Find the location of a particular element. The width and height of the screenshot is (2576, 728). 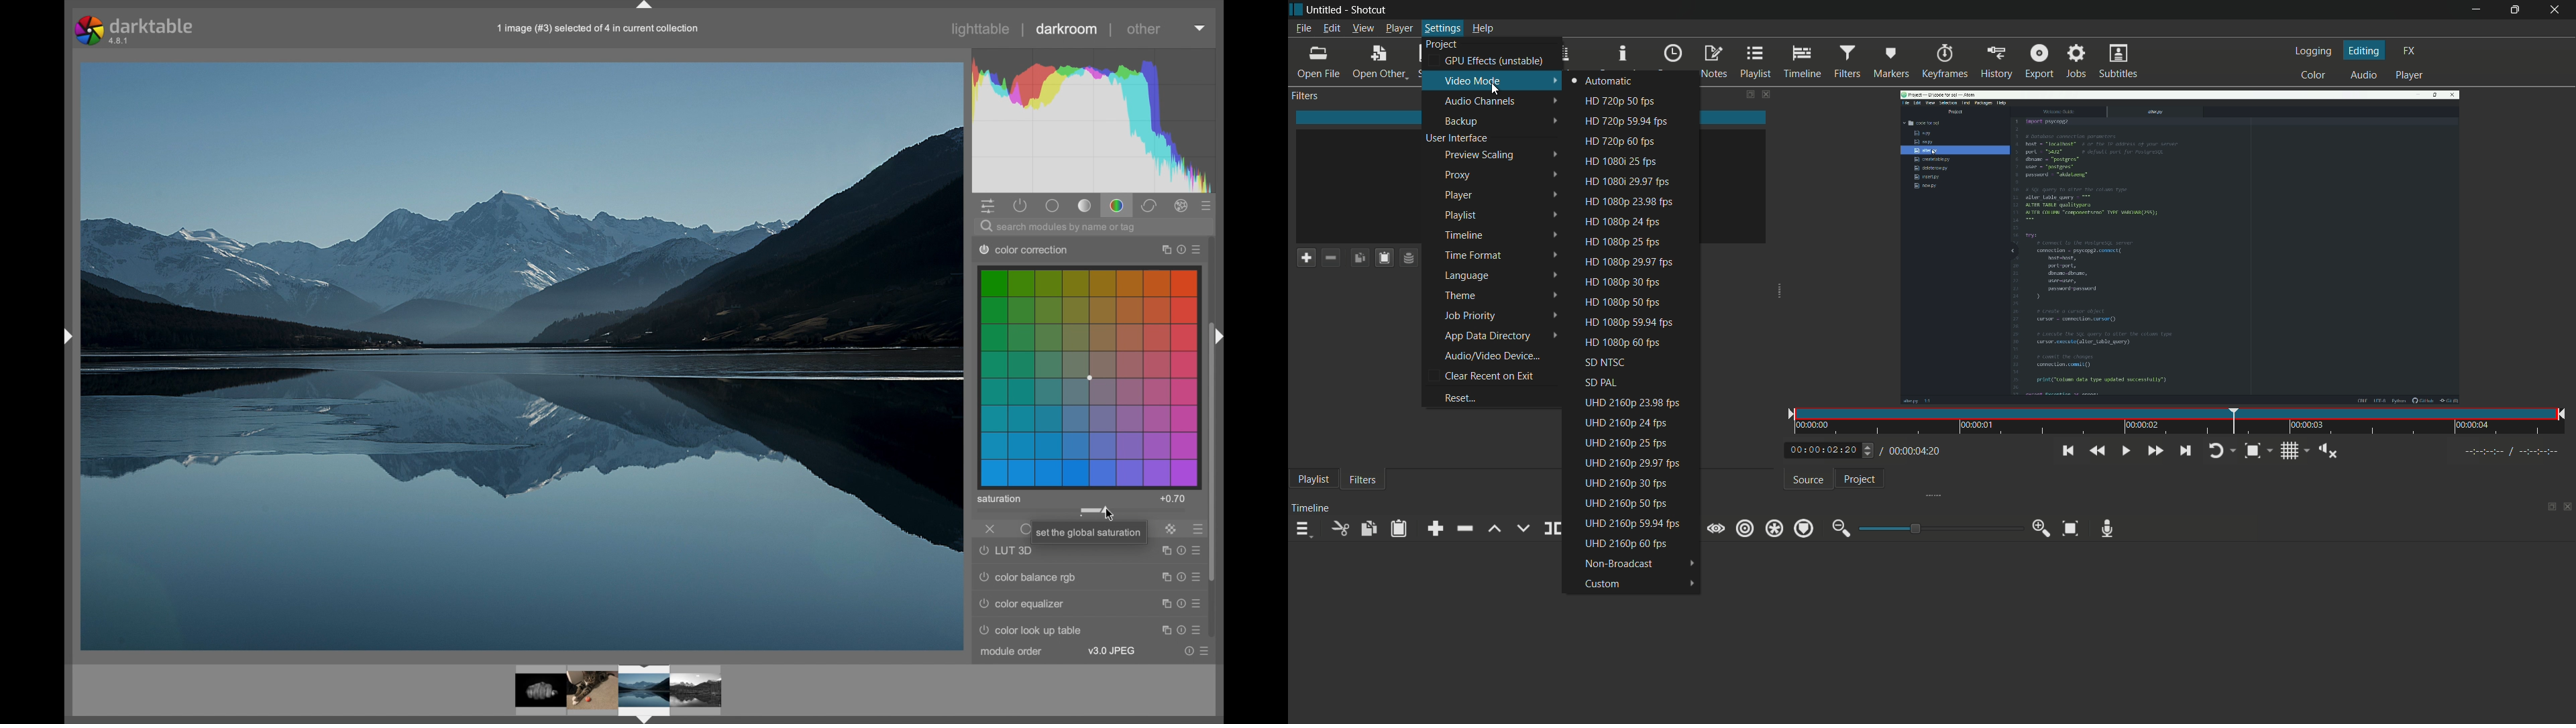

lighttable is located at coordinates (982, 29).